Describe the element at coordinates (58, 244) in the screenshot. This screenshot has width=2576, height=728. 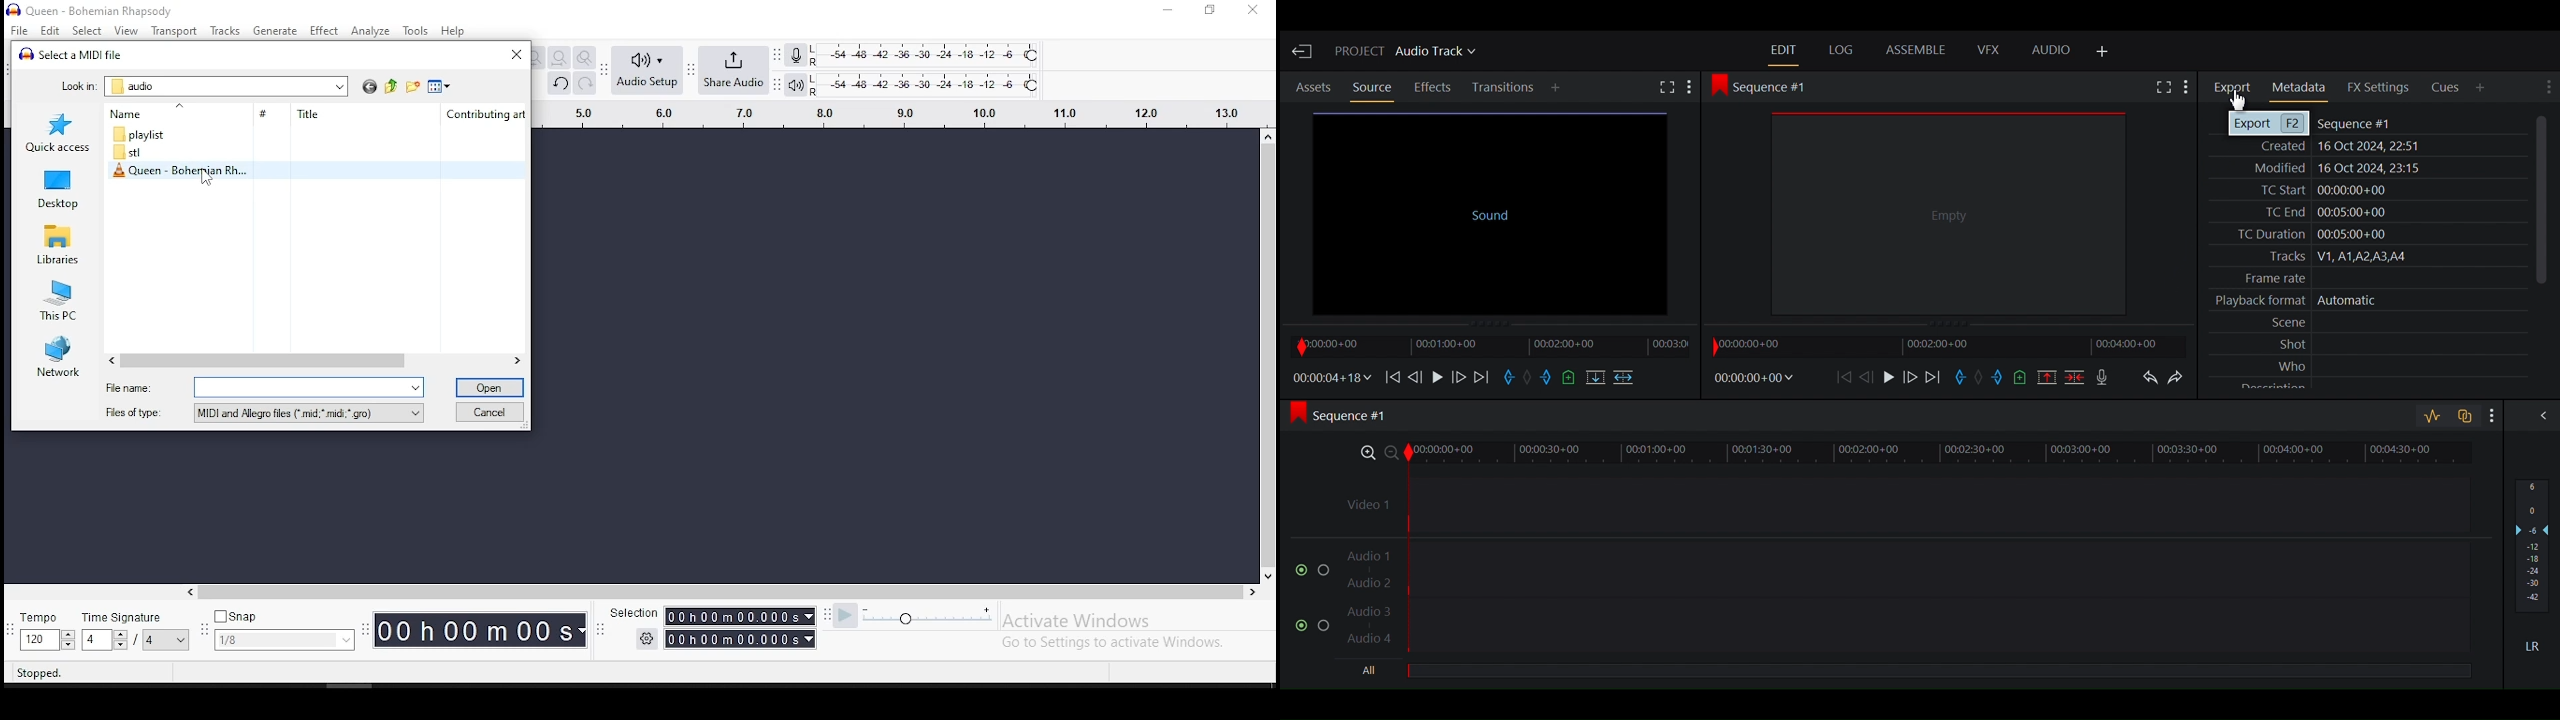
I see `libraries` at that location.